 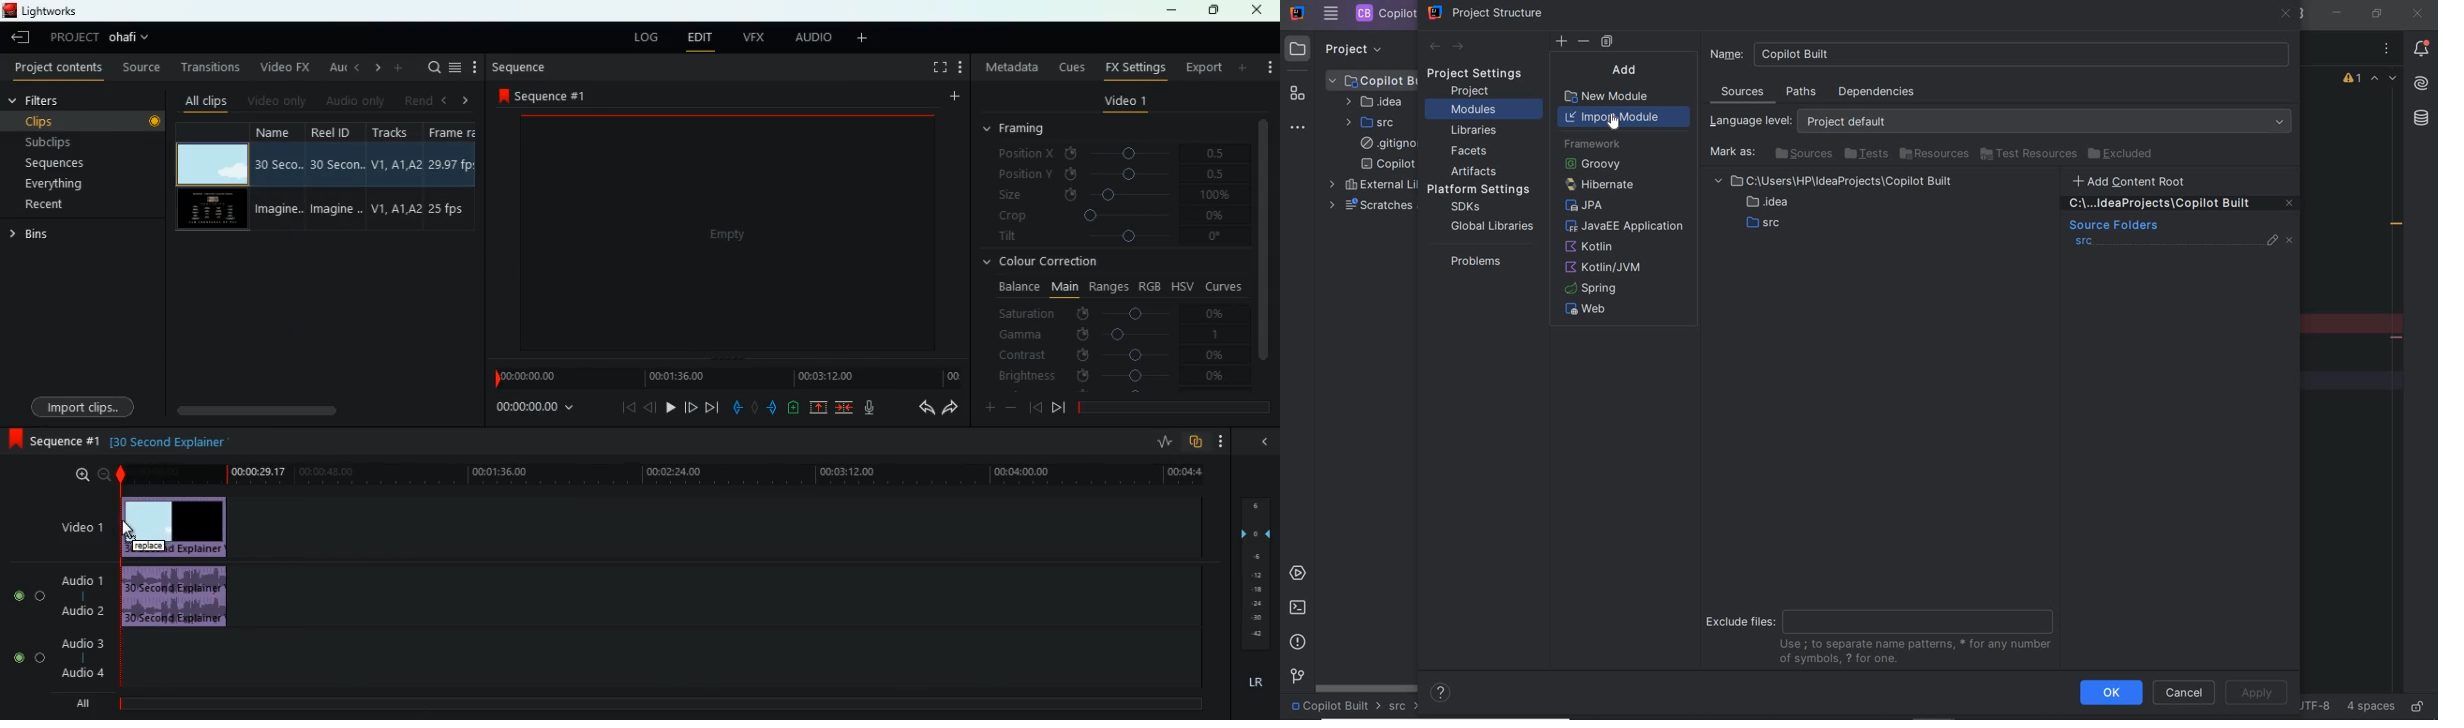 I want to click on overlap, so click(x=1198, y=442).